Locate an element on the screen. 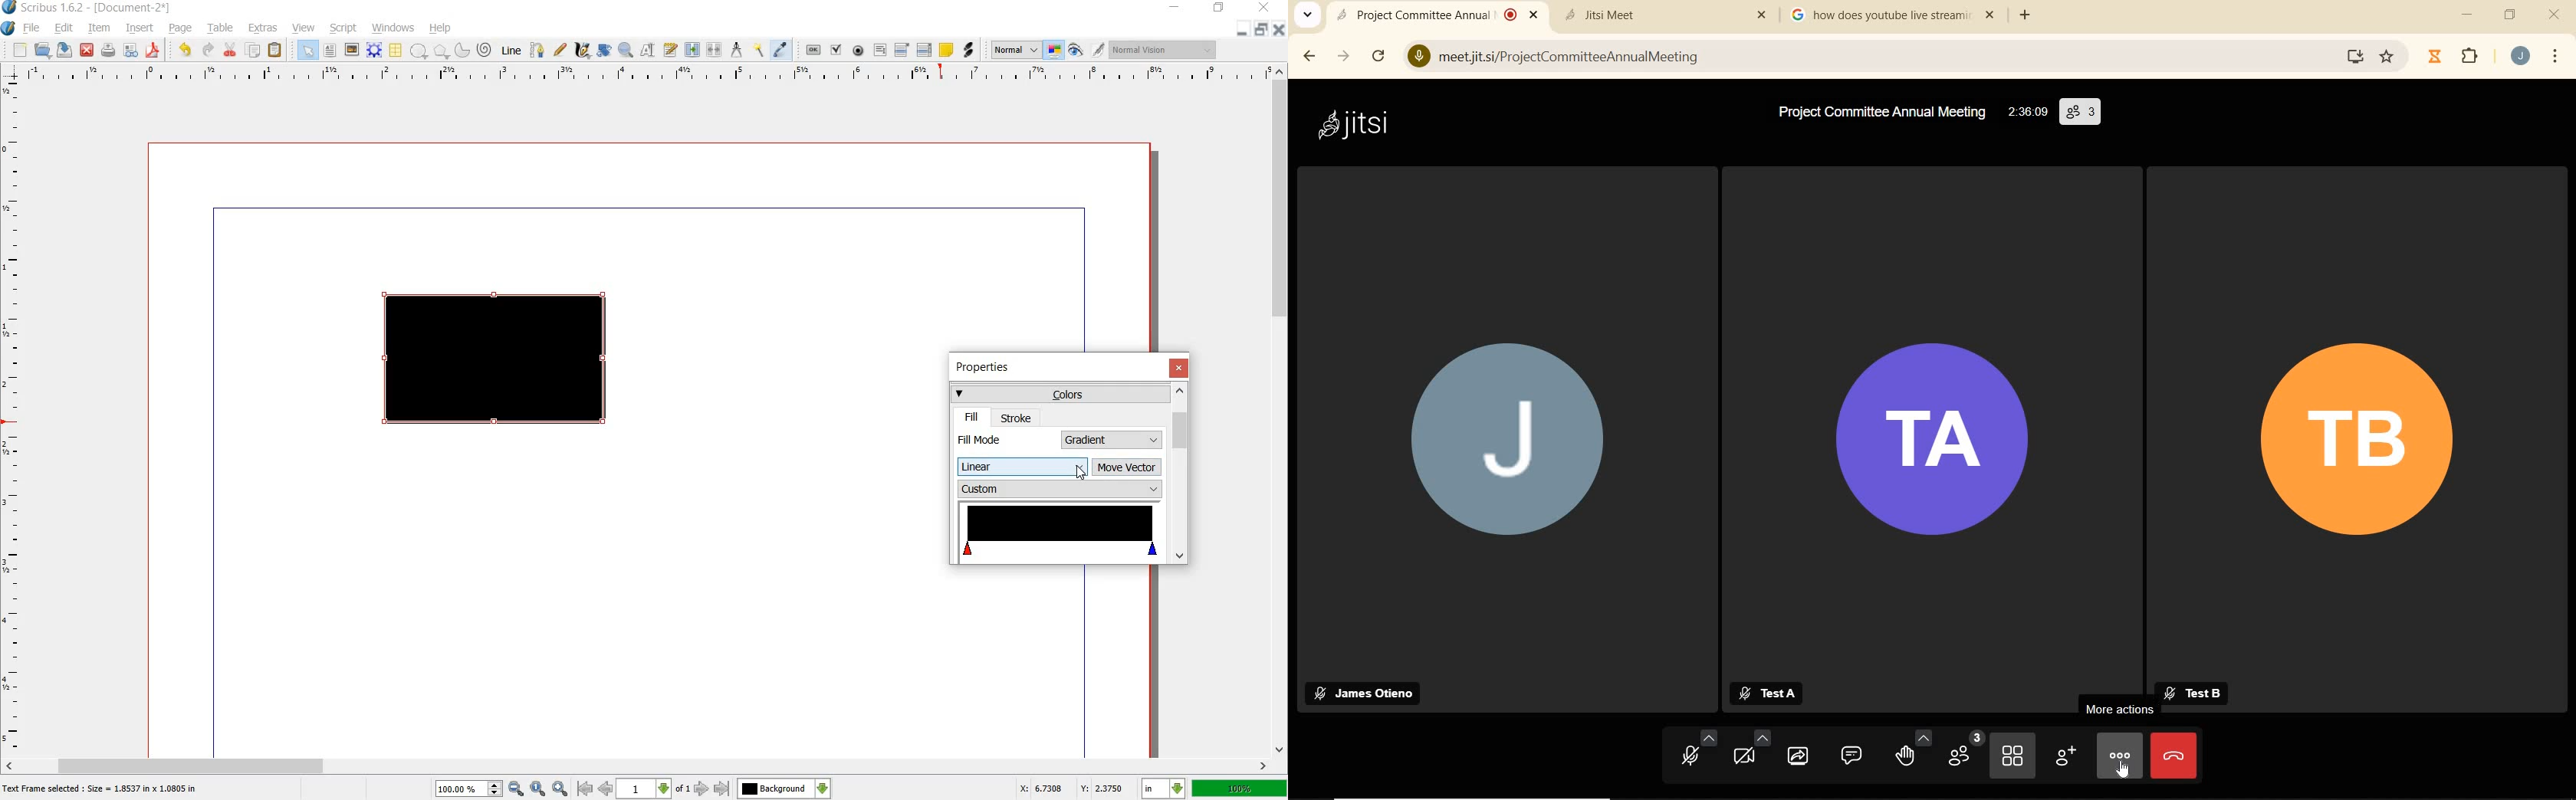 The height and width of the screenshot is (812, 2576). screen is located at coordinates (2354, 57).